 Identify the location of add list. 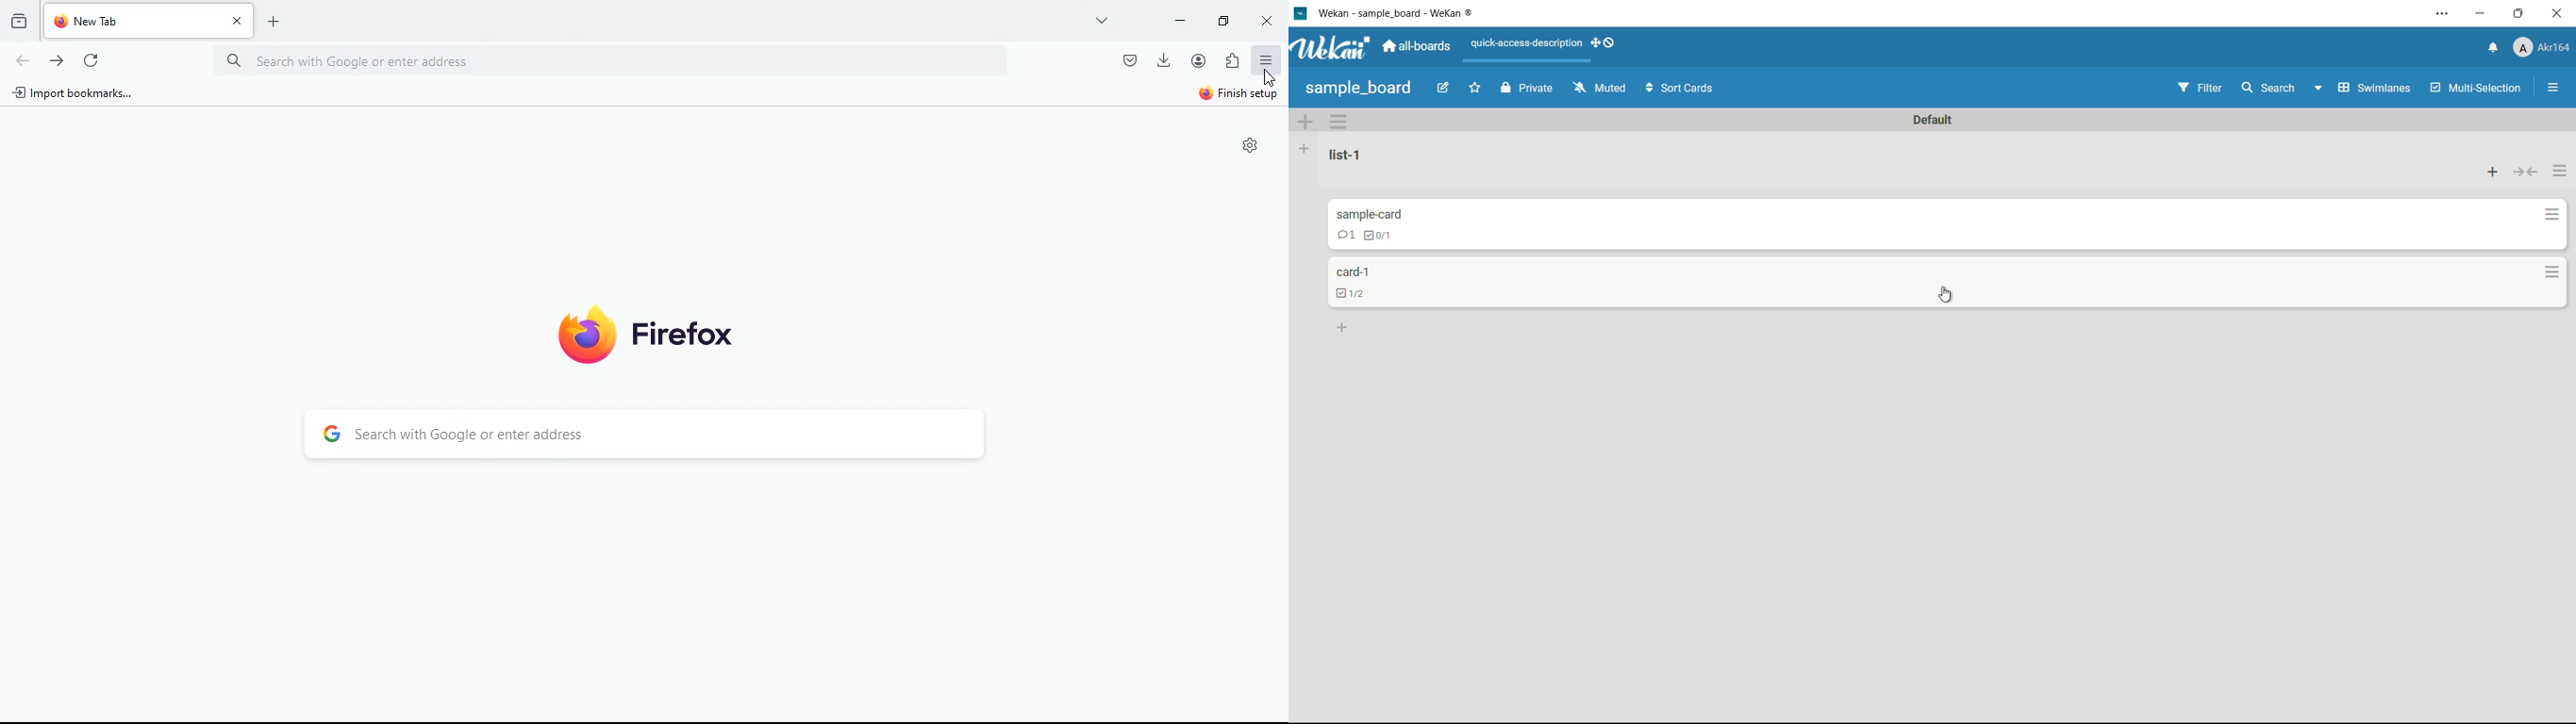
(1304, 149).